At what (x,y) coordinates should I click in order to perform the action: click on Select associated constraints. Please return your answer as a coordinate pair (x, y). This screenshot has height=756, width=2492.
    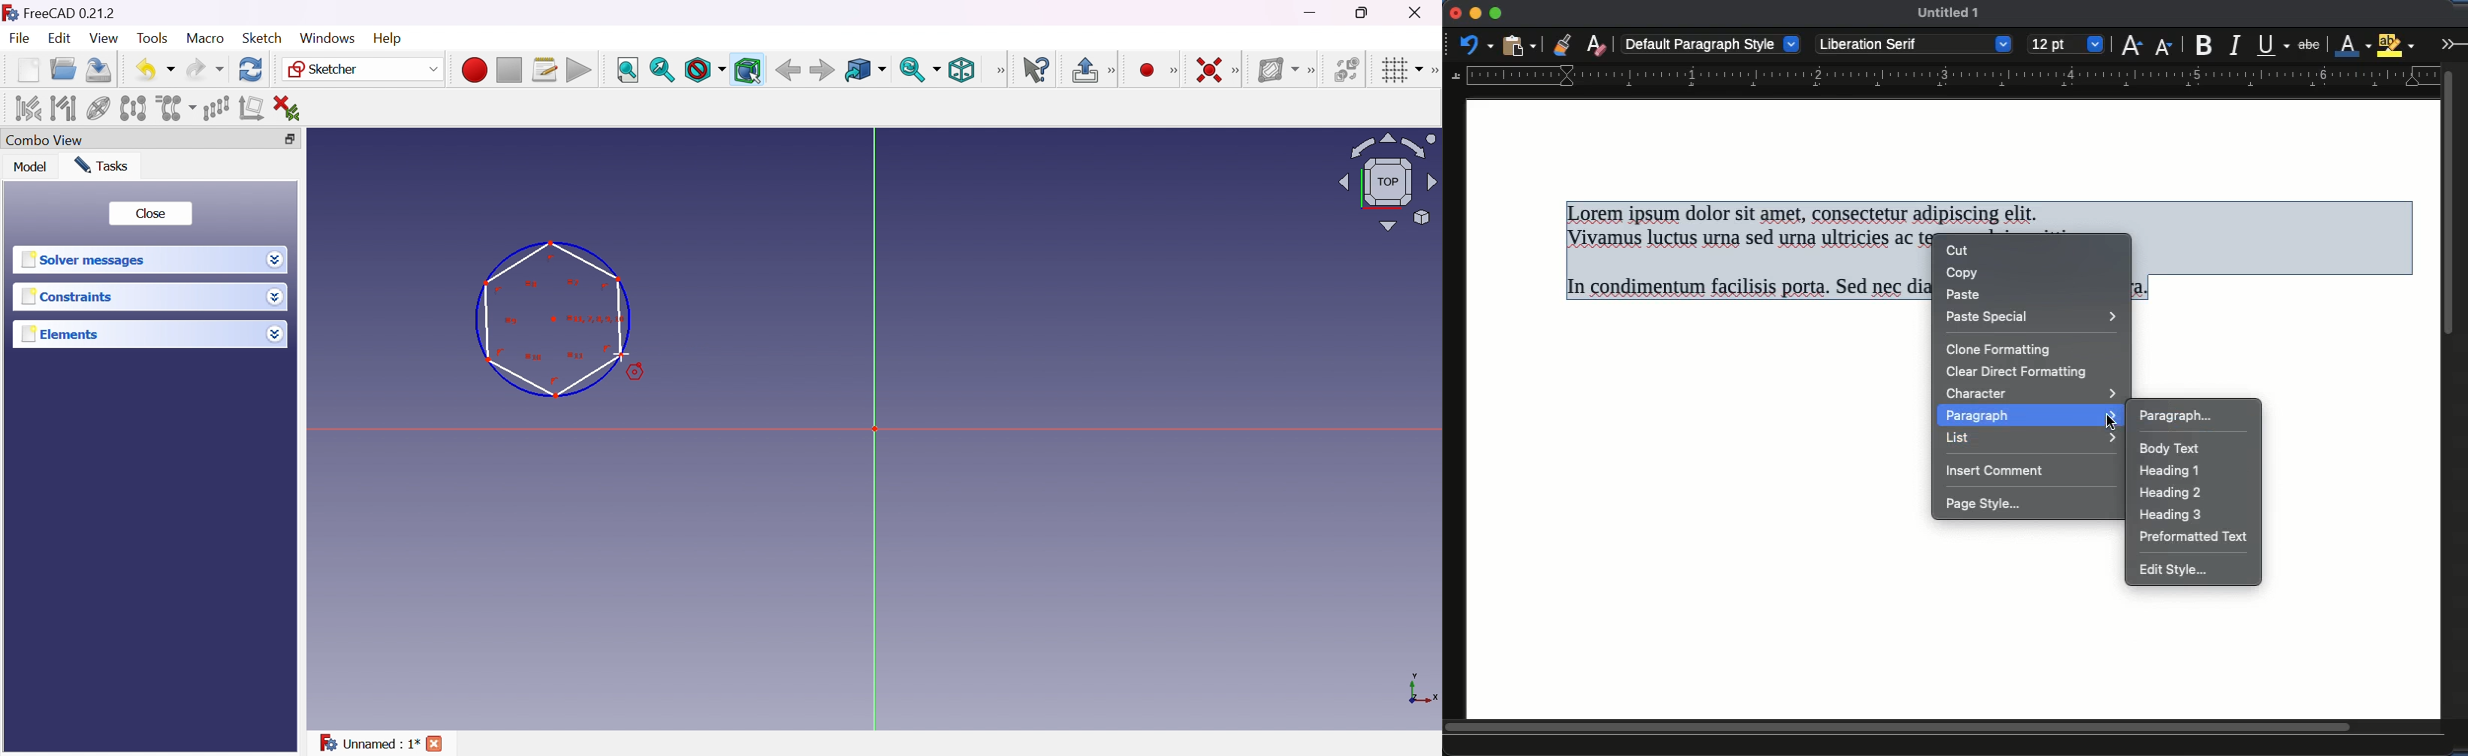
    Looking at the image, I should click on (29, 107).